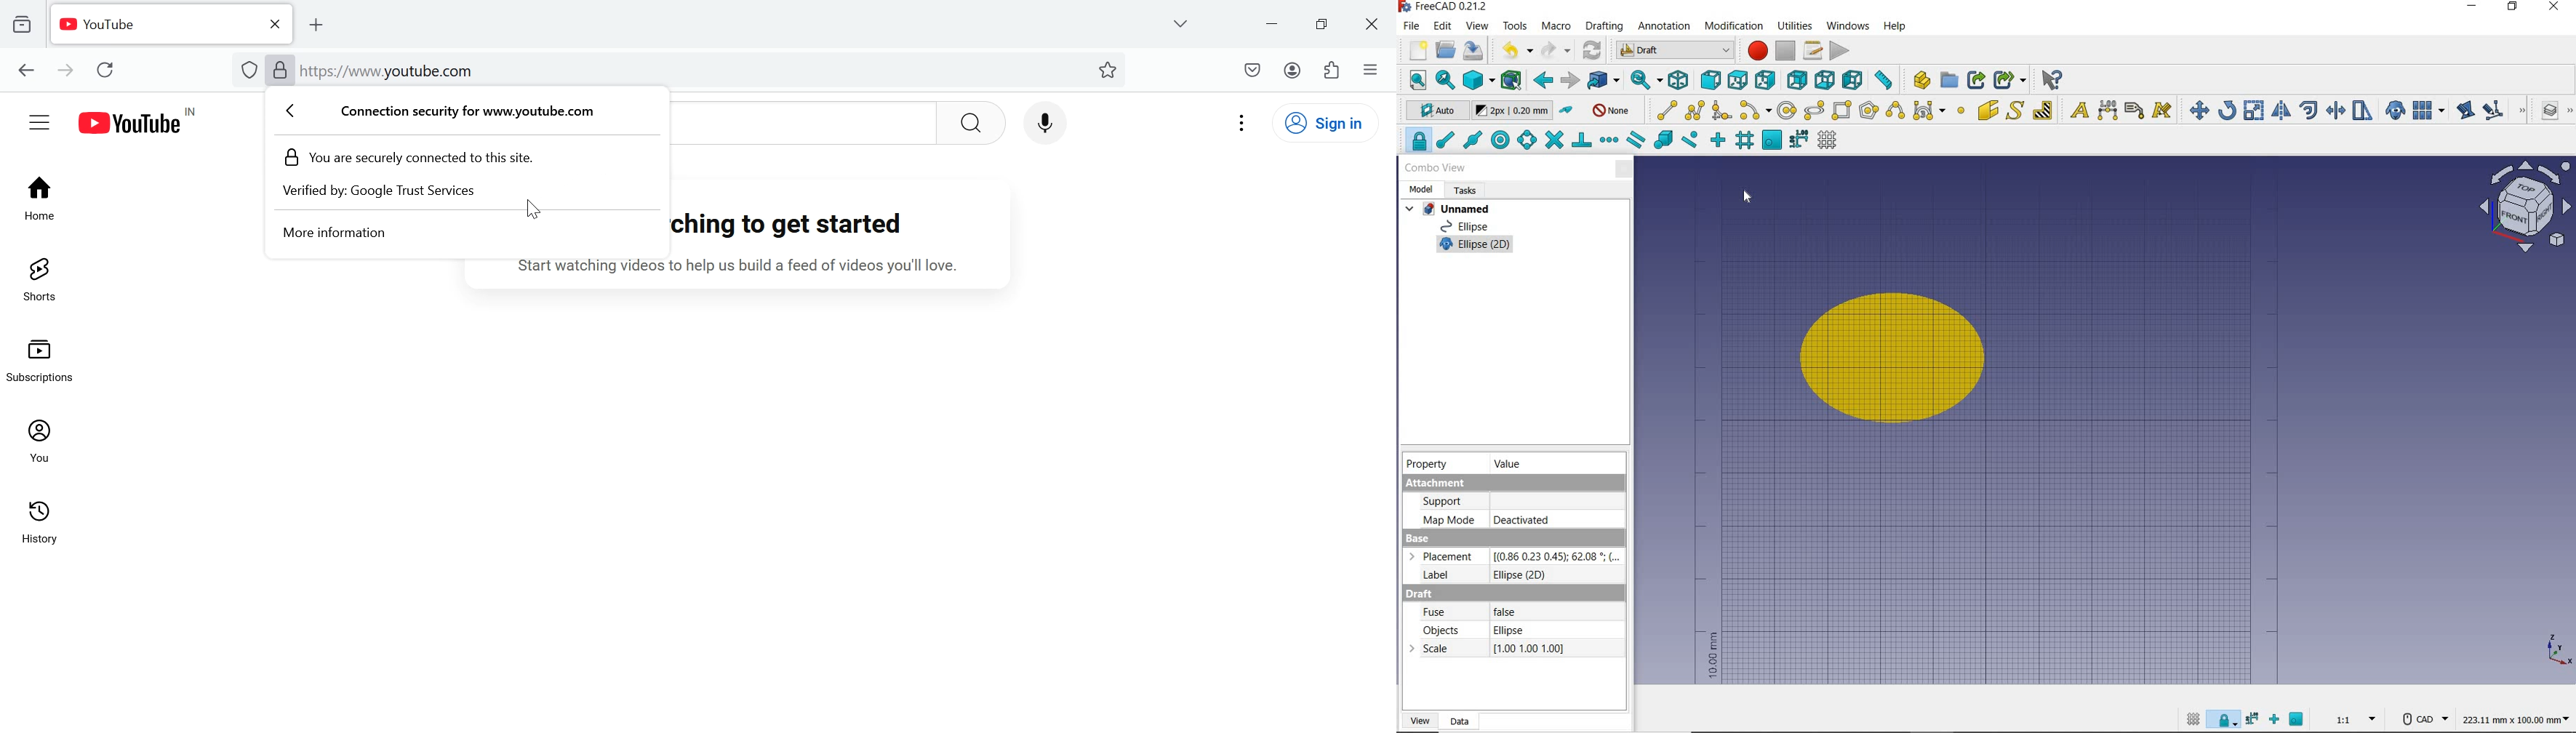  Describe the element at coordinates (1745, 197) in the screenshot. I see `Cursor` at that location.